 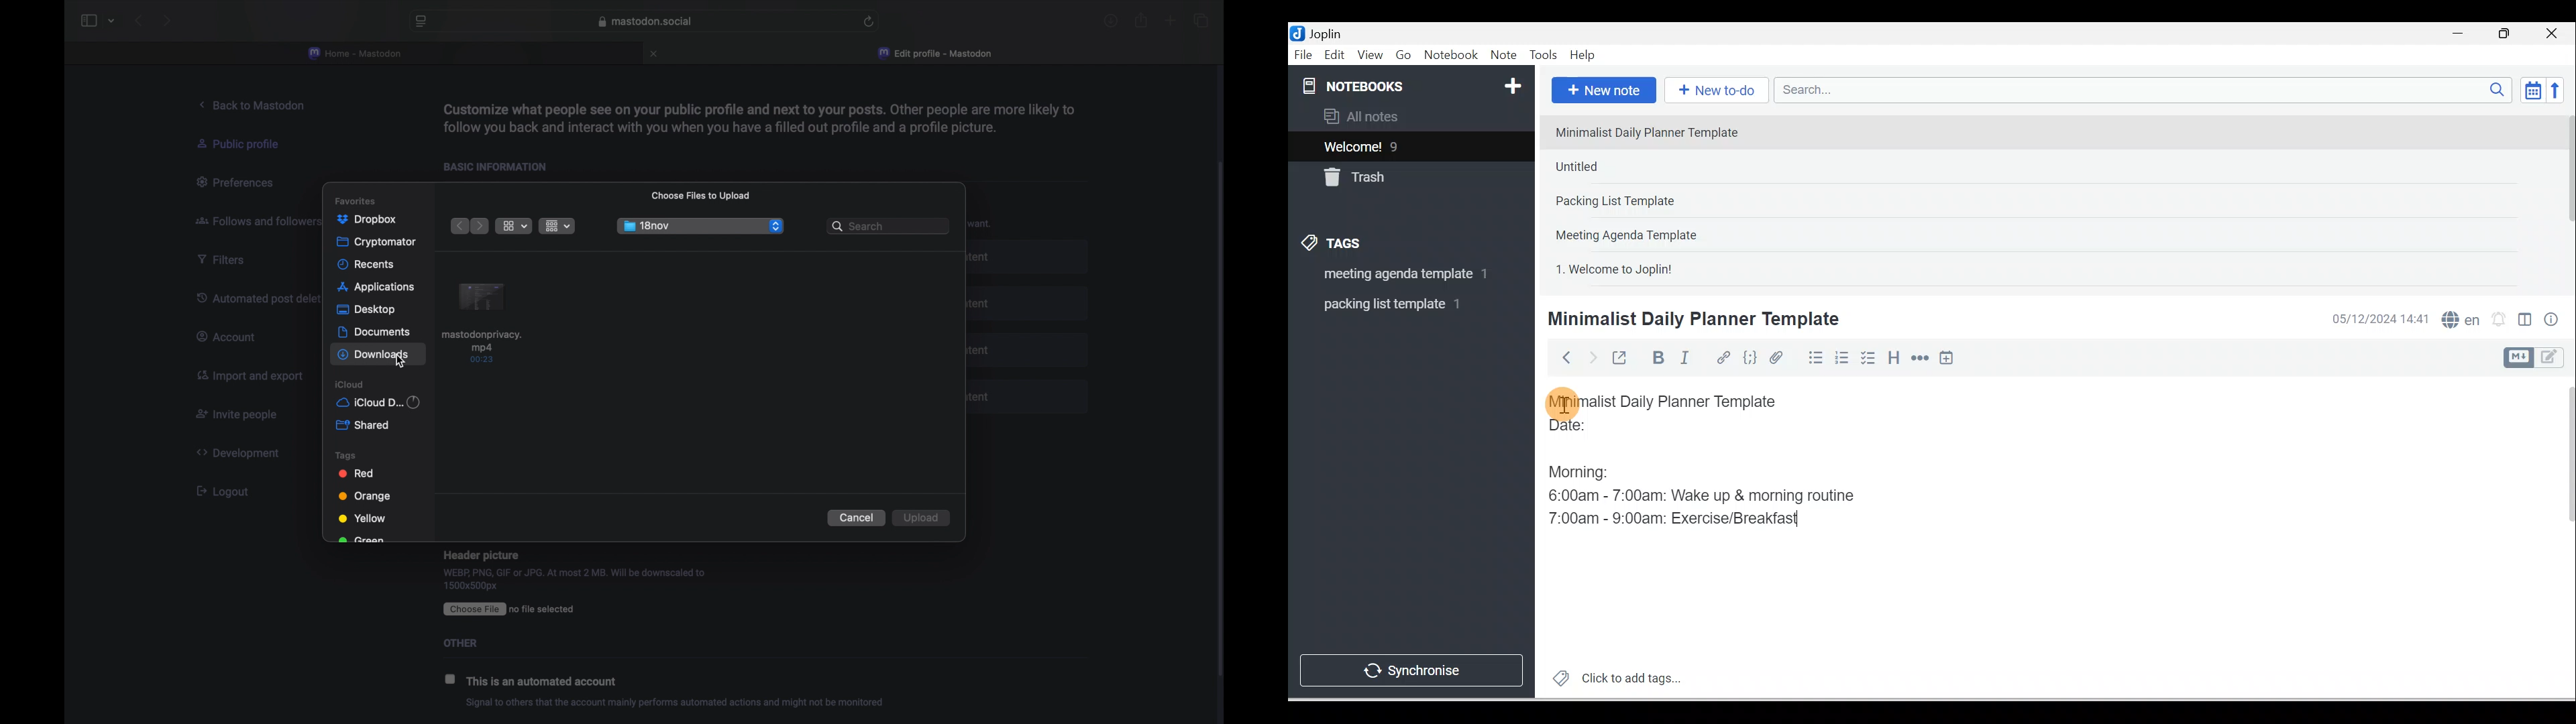 I want to click on downloads, so click(x=1111, y=21).